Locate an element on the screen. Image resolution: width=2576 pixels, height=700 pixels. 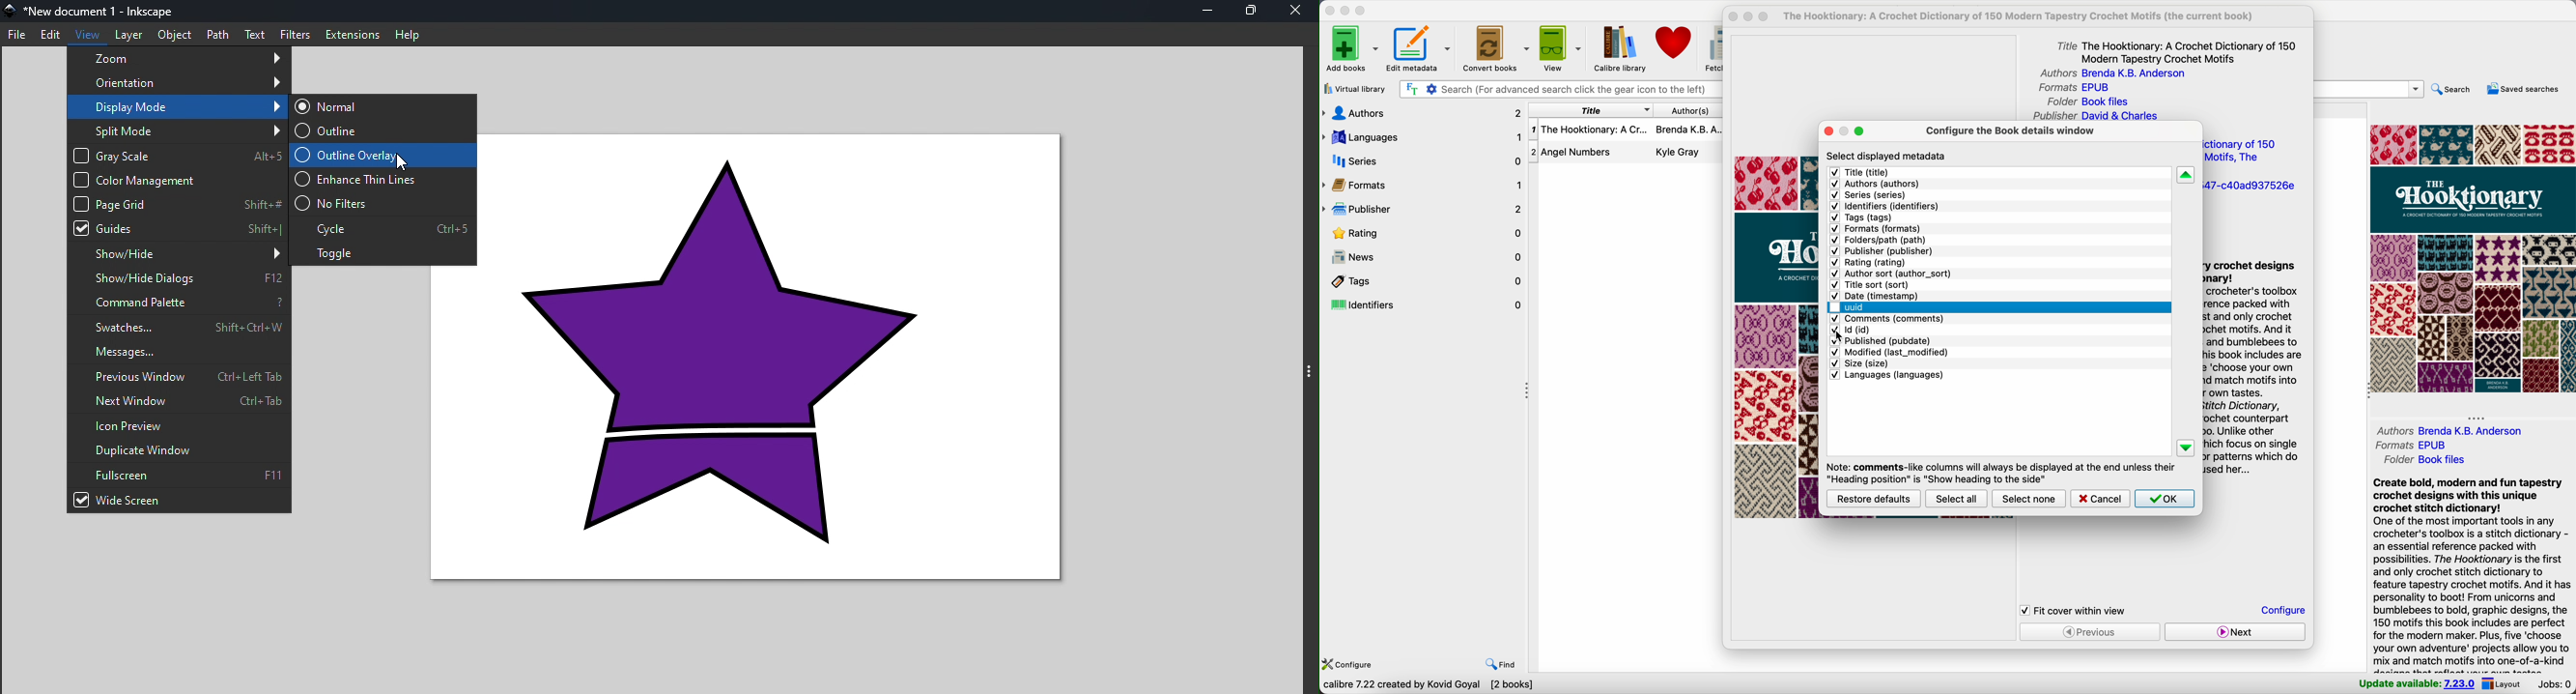
title is located at coordinates (1588, 111).